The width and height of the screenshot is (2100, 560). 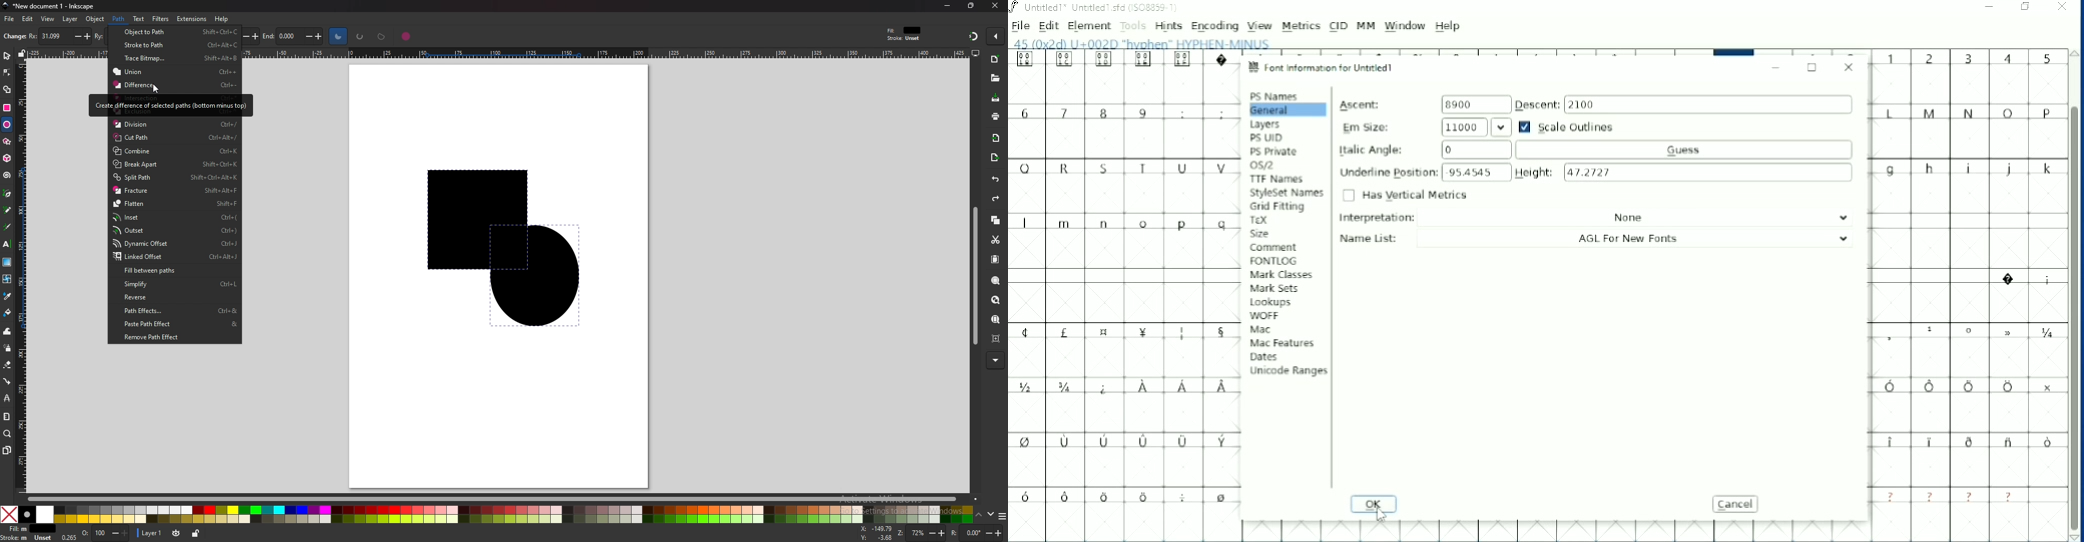 I want to click on Cursor, so click(x=1383, y=516).